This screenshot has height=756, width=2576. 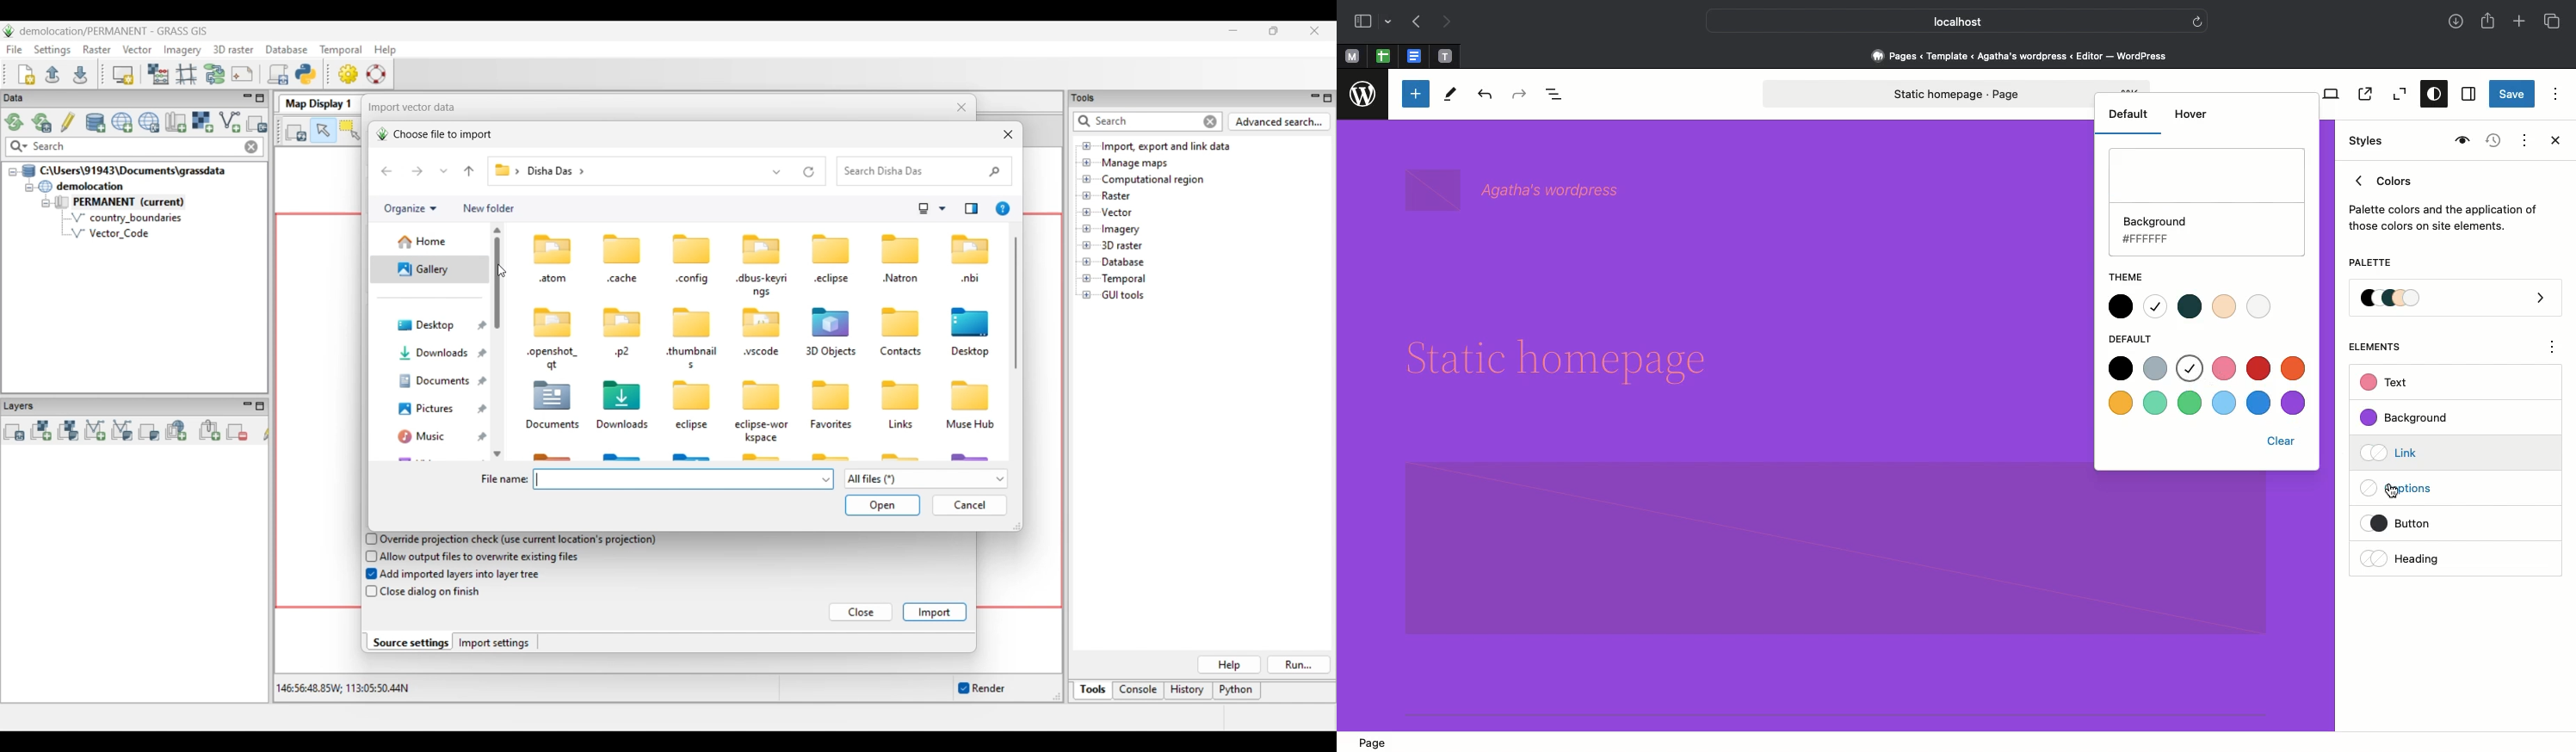 I want to click on Options, so click(x=2555, y=93).